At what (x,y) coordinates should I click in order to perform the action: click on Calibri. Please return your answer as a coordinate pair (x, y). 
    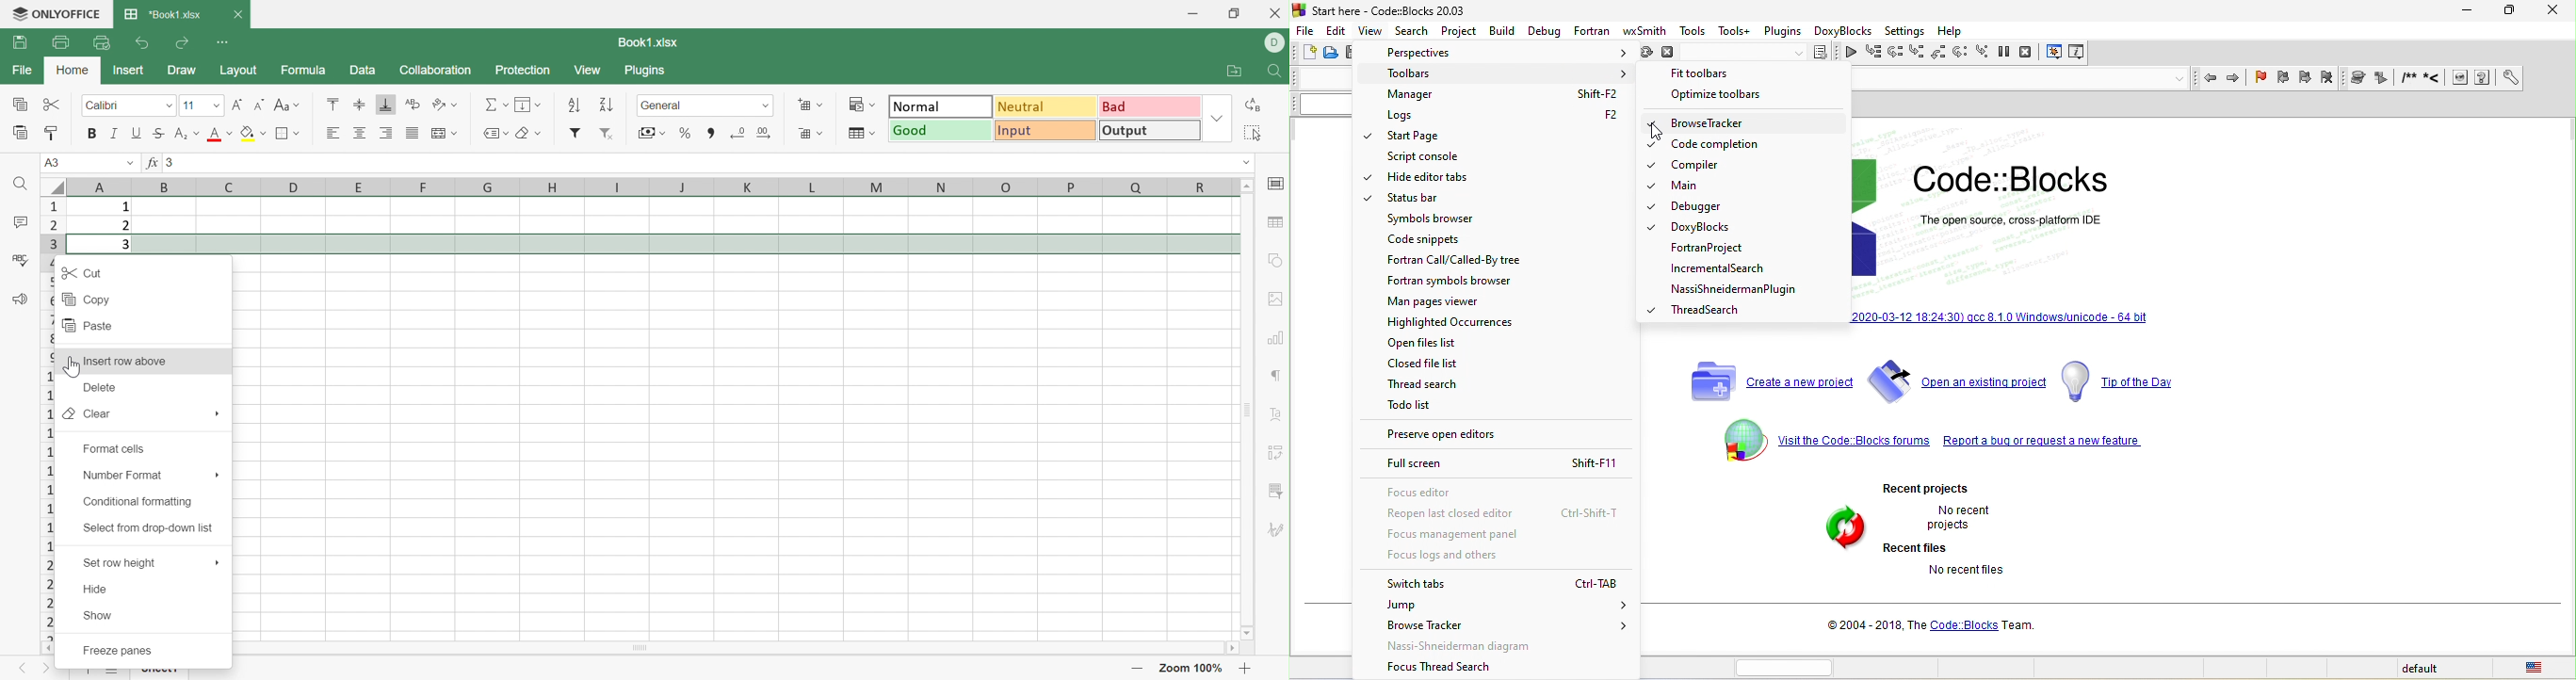
    Looking at the image, I should click on (104, 105).